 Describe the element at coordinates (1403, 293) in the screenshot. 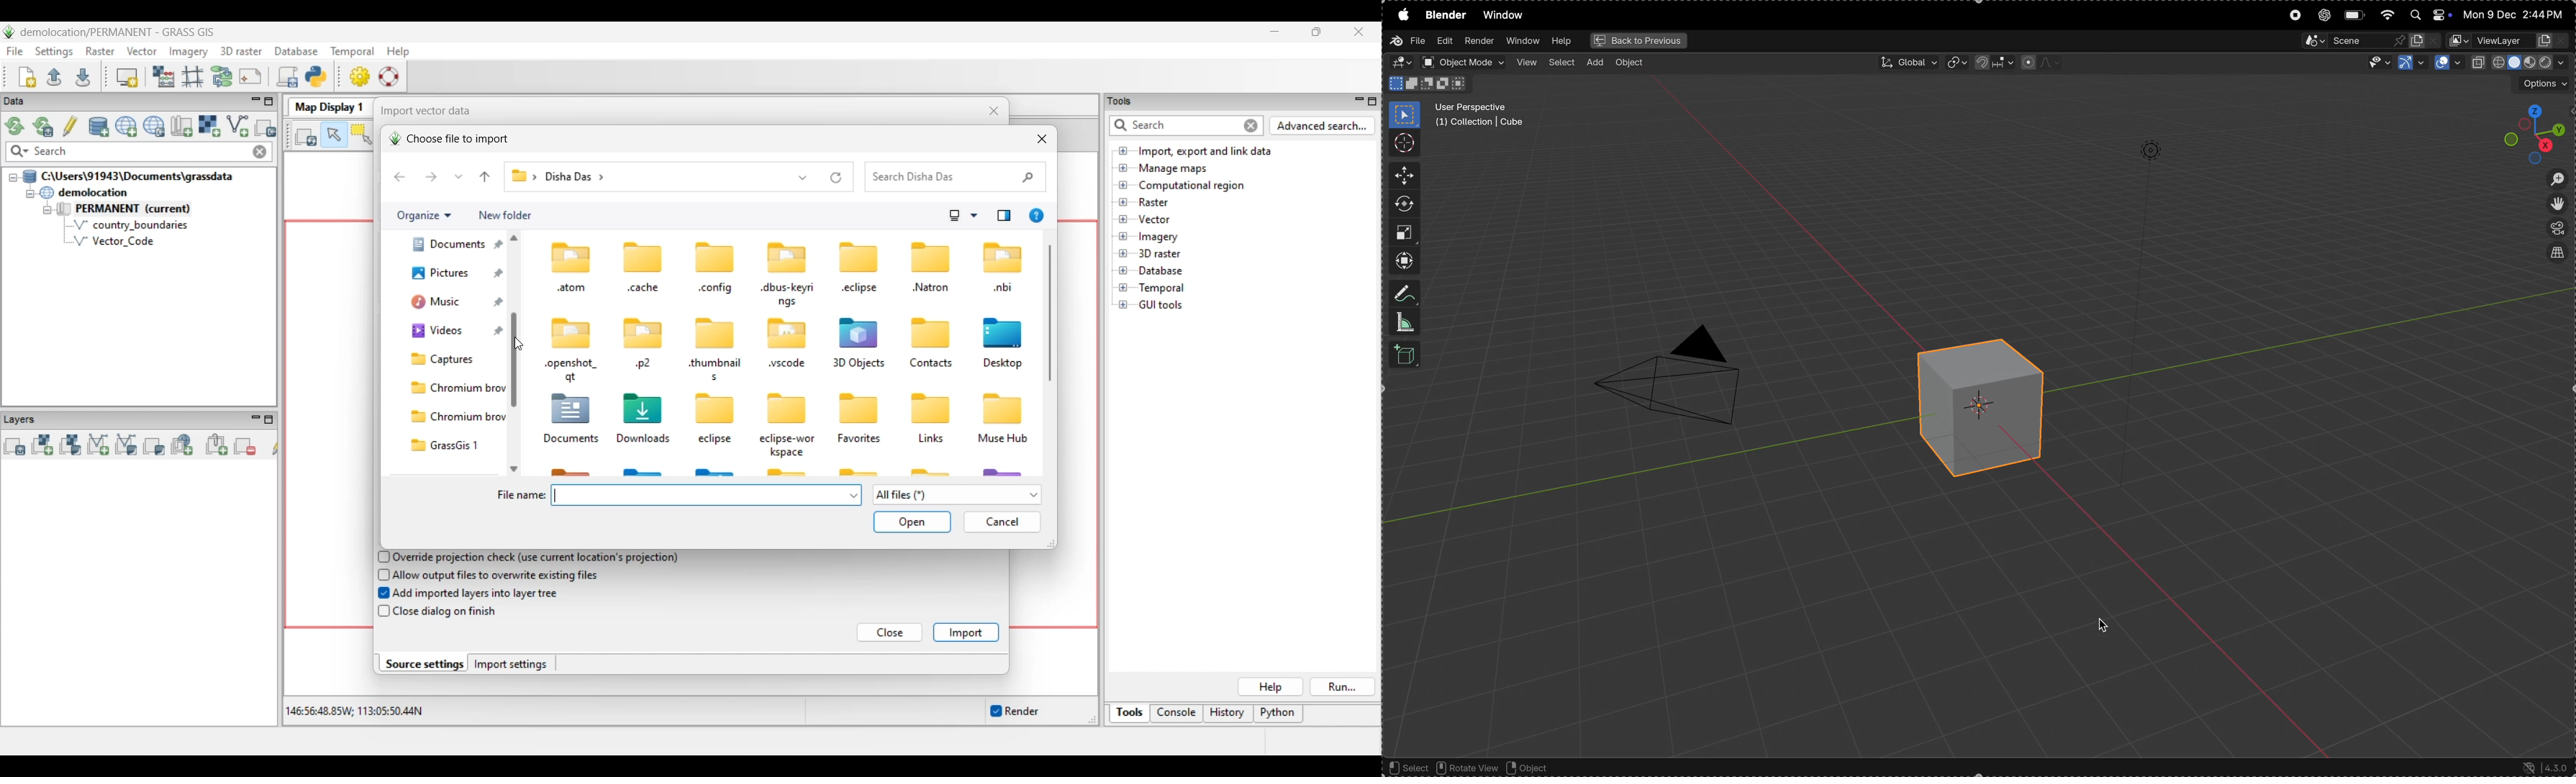

I see `annotate ` at that location.